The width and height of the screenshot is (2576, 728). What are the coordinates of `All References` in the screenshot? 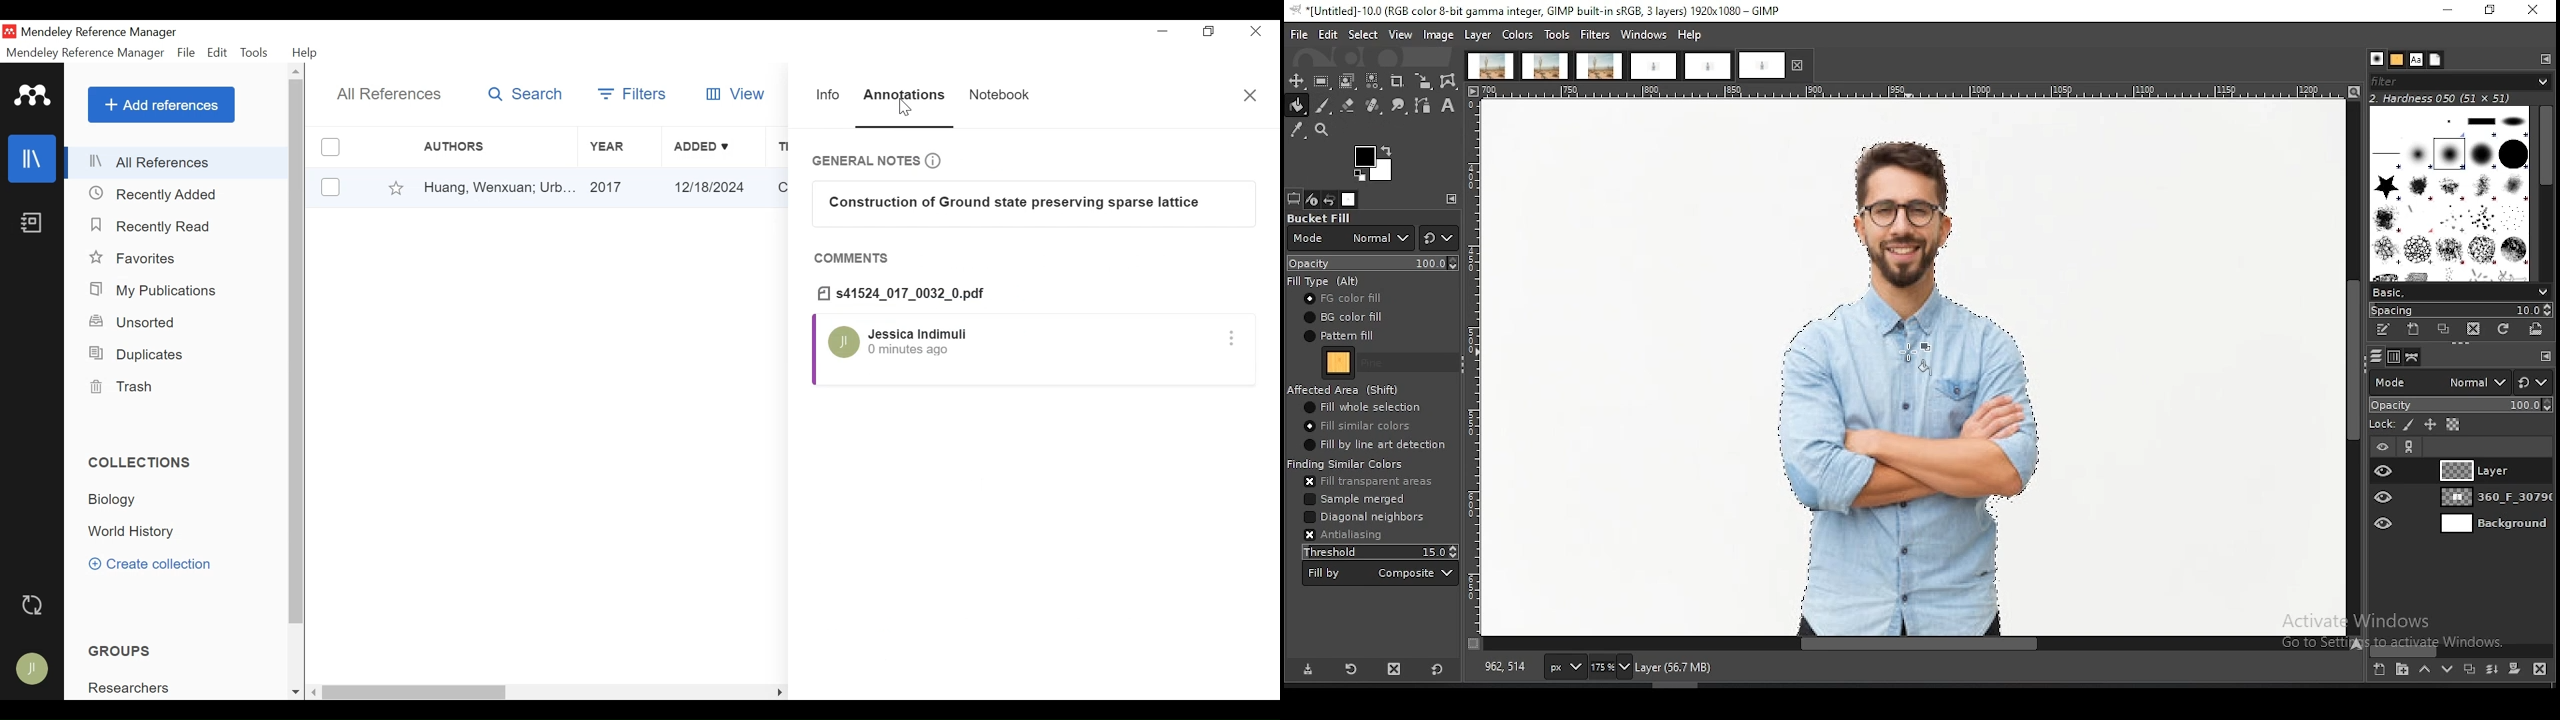 It's located at (179, 161).